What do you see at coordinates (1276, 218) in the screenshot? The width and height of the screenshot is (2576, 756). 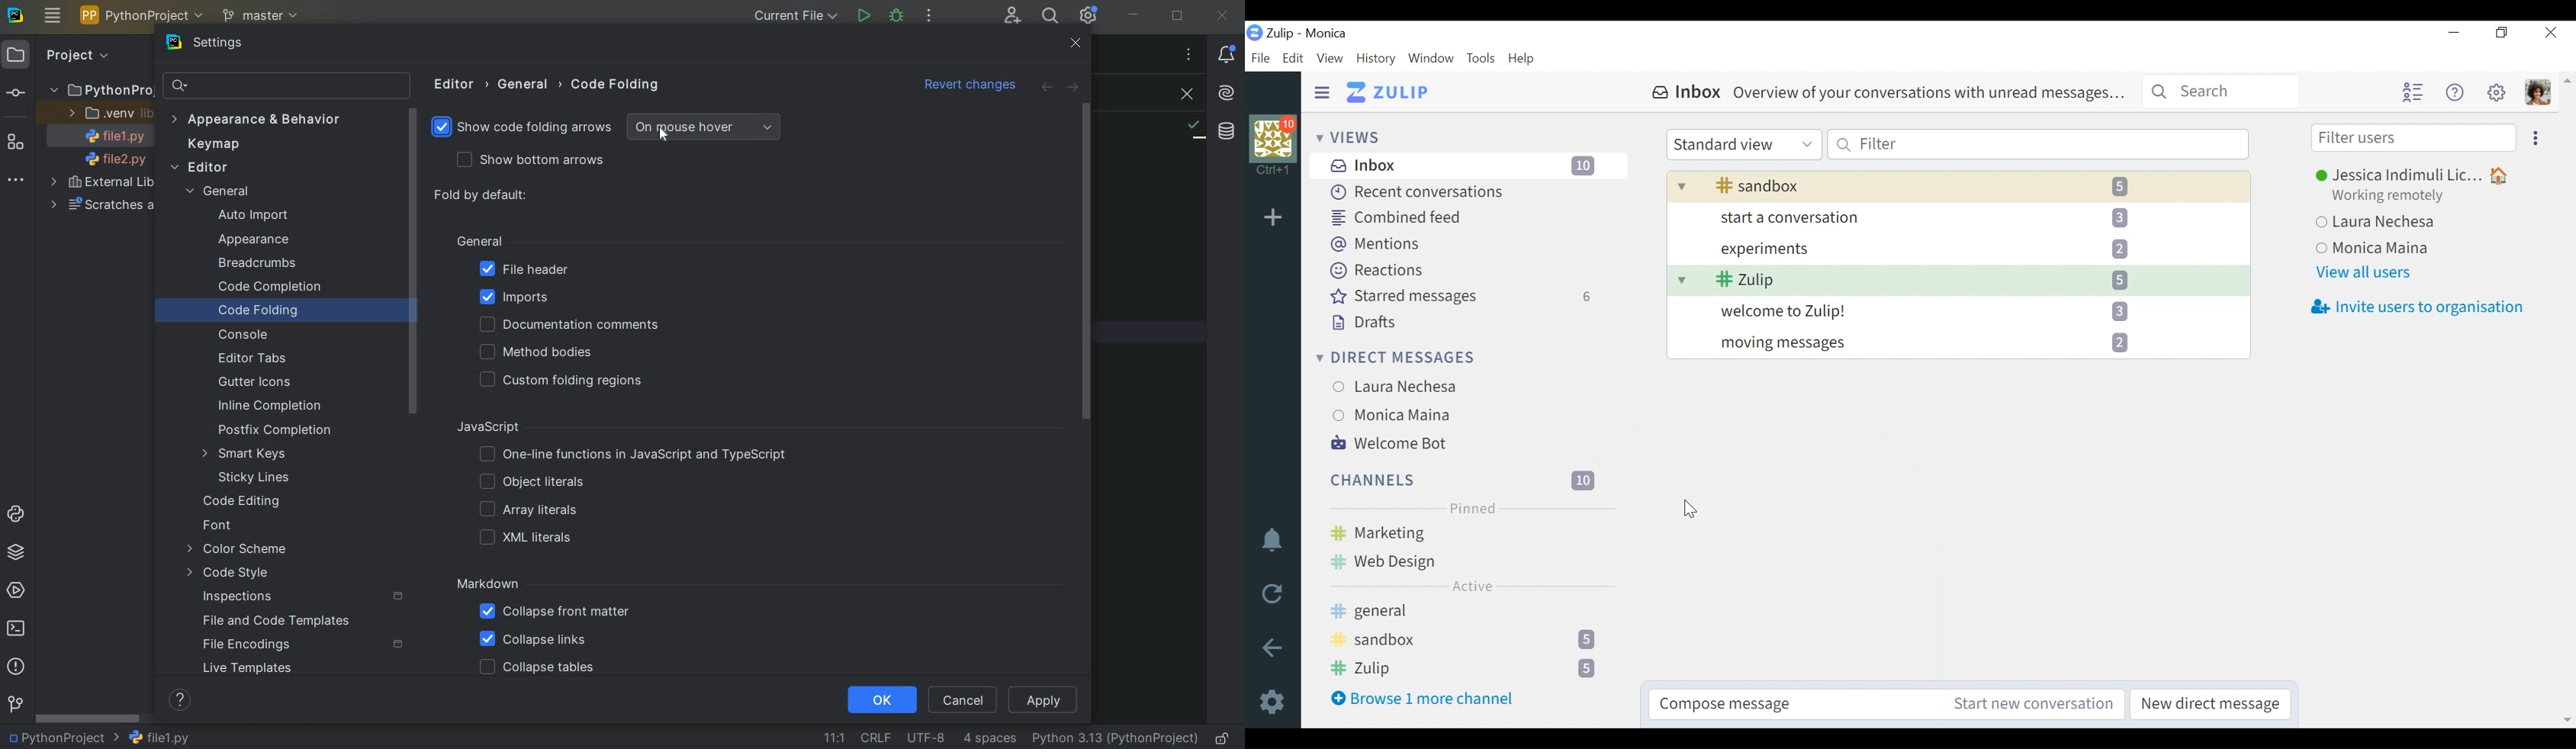 I see `Add organisation` at bounding box center [1276, 218].